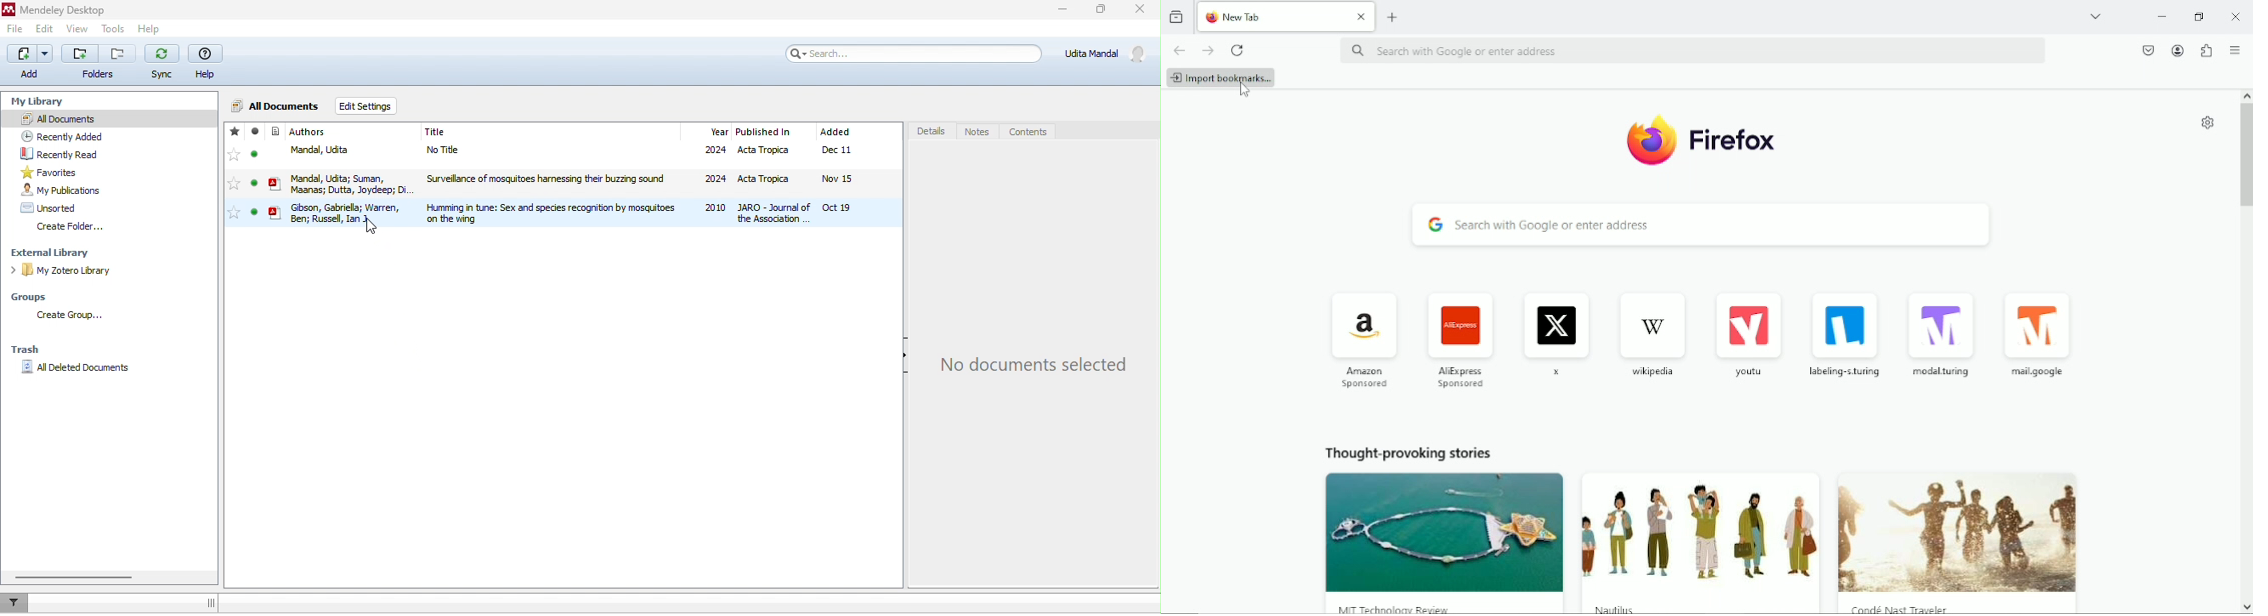 The height and width of the screenshot is (616, 2268). What do you see at coordinates (2205, 50) in the screenshot?
I see `Extensions` at bounding box center [2205, 50].